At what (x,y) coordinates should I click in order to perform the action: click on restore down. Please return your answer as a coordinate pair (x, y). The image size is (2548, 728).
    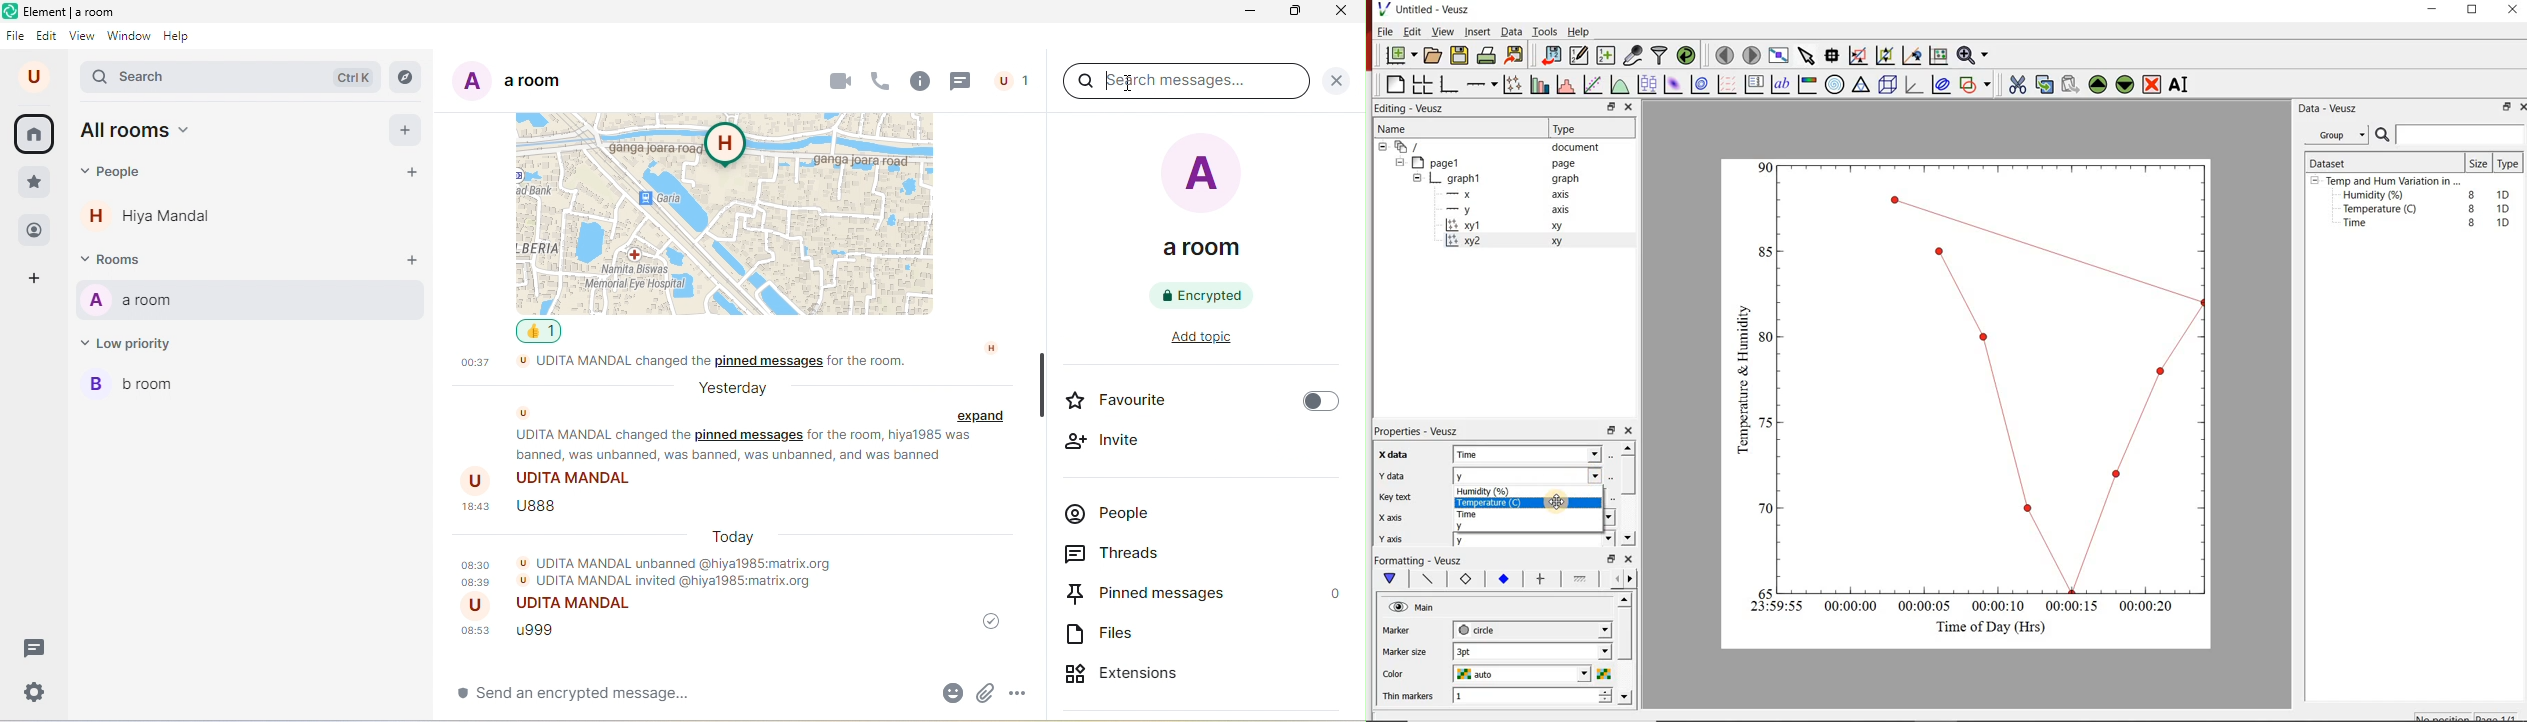
    Looking at the image, I should click on (2504, 109).